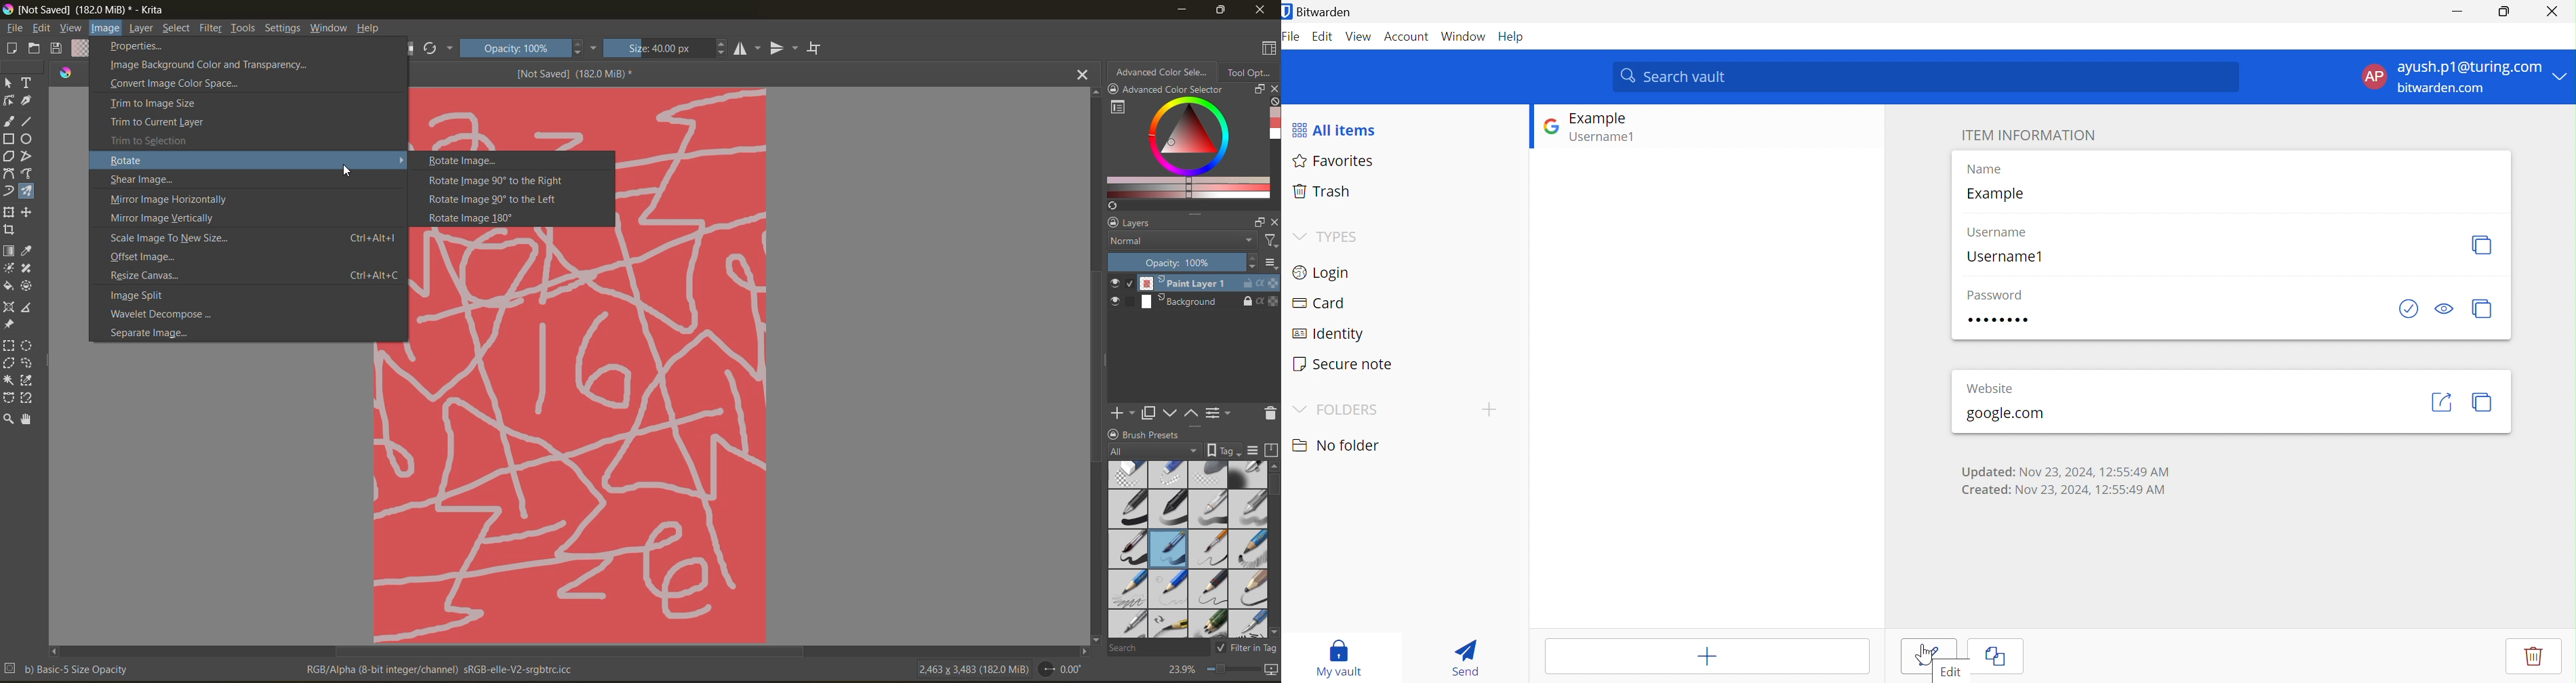 Image resolution: width=2576 pixels, height=700 pixels. I want to click on Favorites, so click(1337, 162).